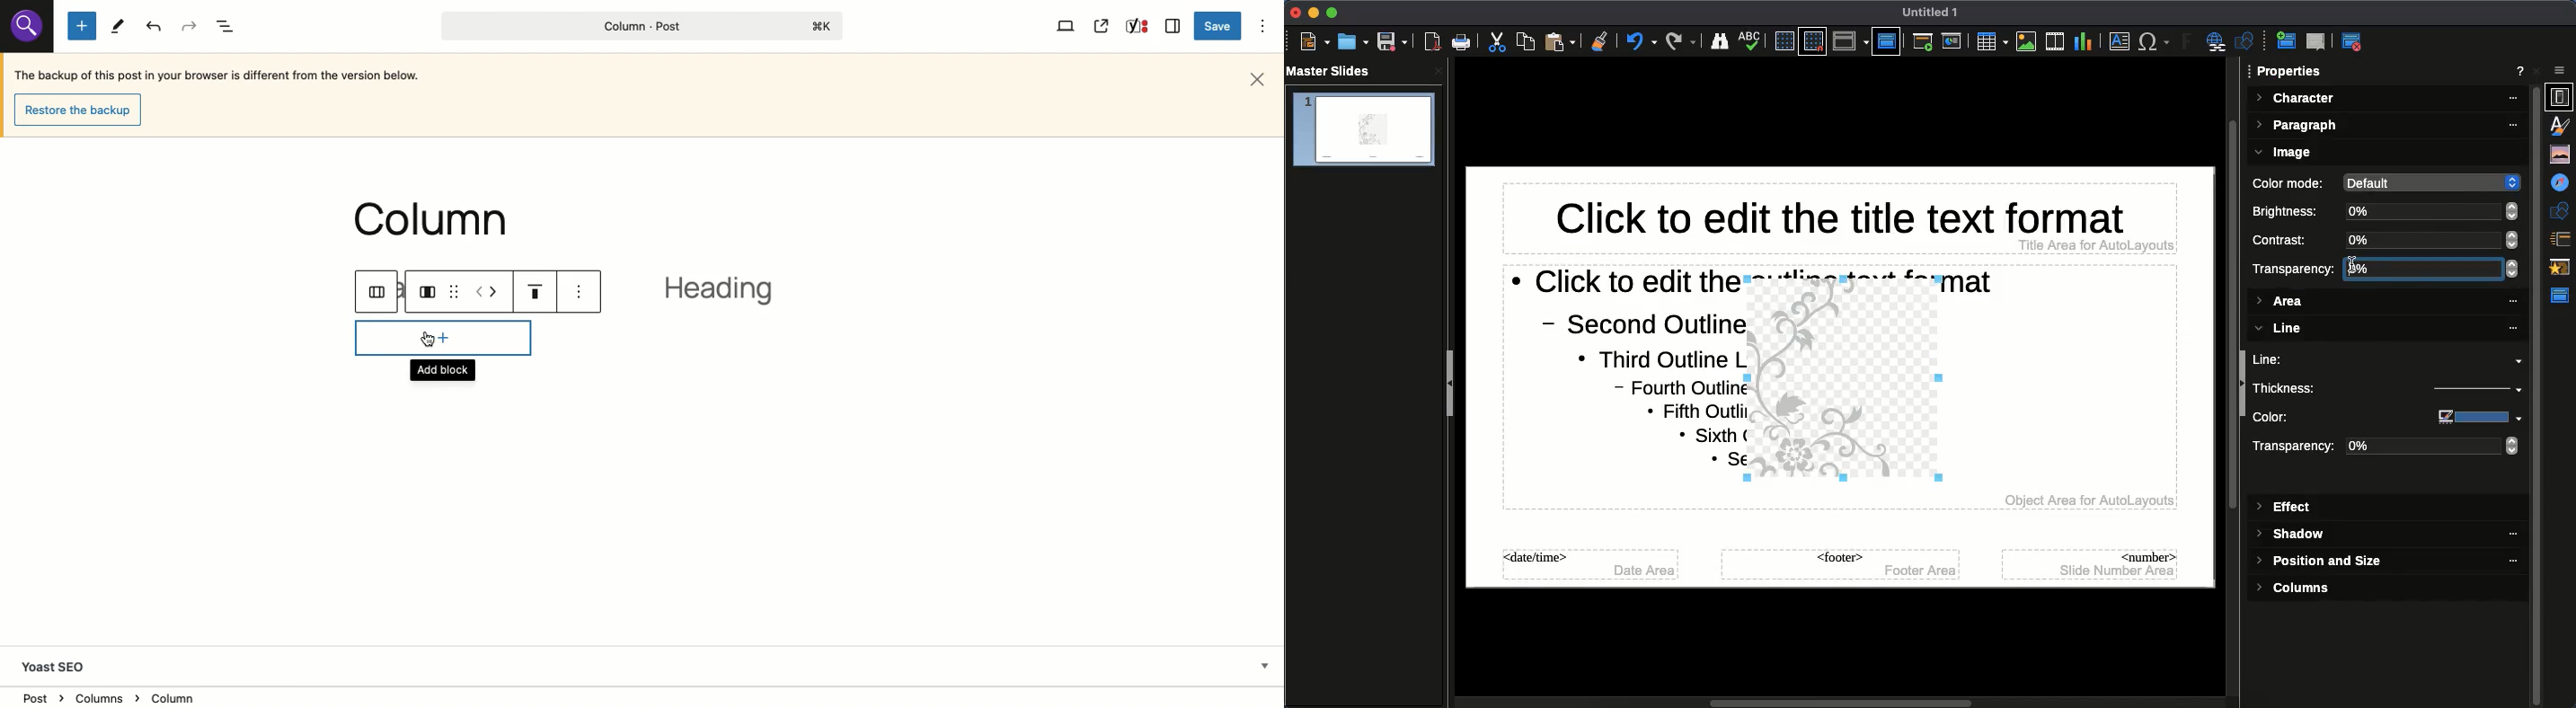 The image size is (2576, 728). Describe the element at coordinates (1750, 40) in the screenshot. I see `Spellcheck` at that location.